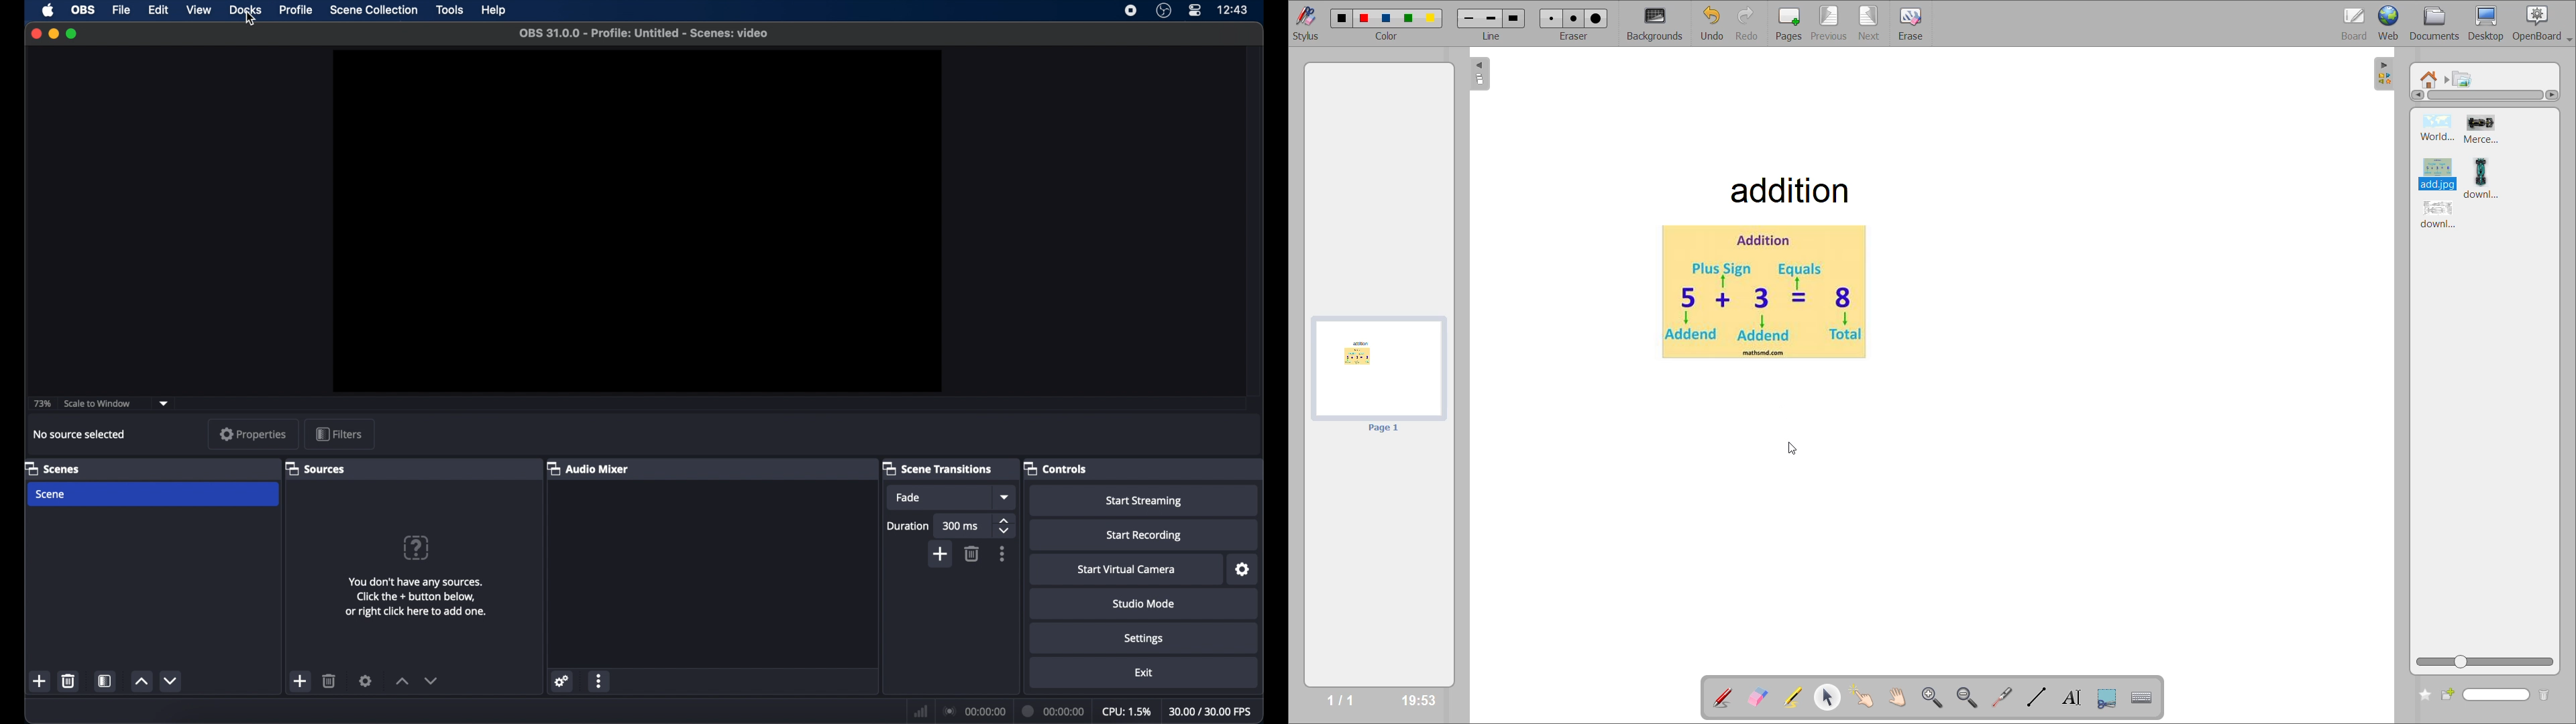  Describe the element at coordinates (122, 11) in the screenshot. I see `file` at that location.